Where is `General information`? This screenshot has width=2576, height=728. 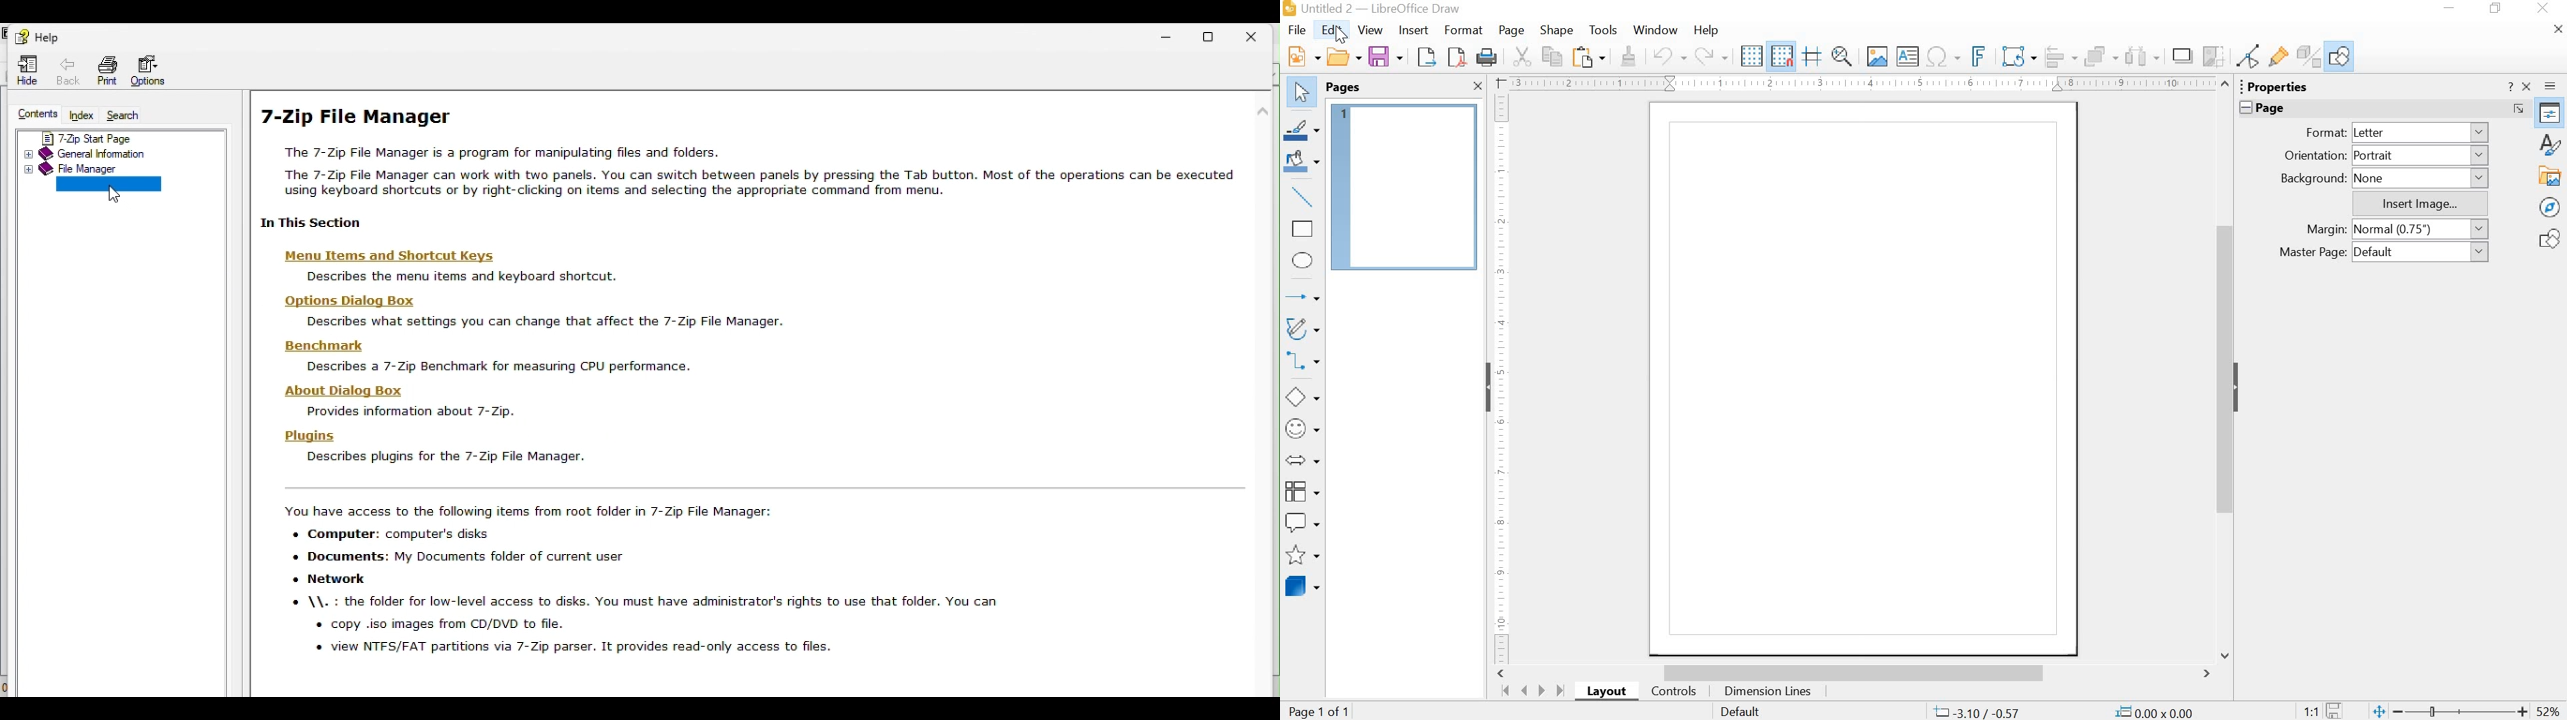 General information is located at coordinates (121, 151).